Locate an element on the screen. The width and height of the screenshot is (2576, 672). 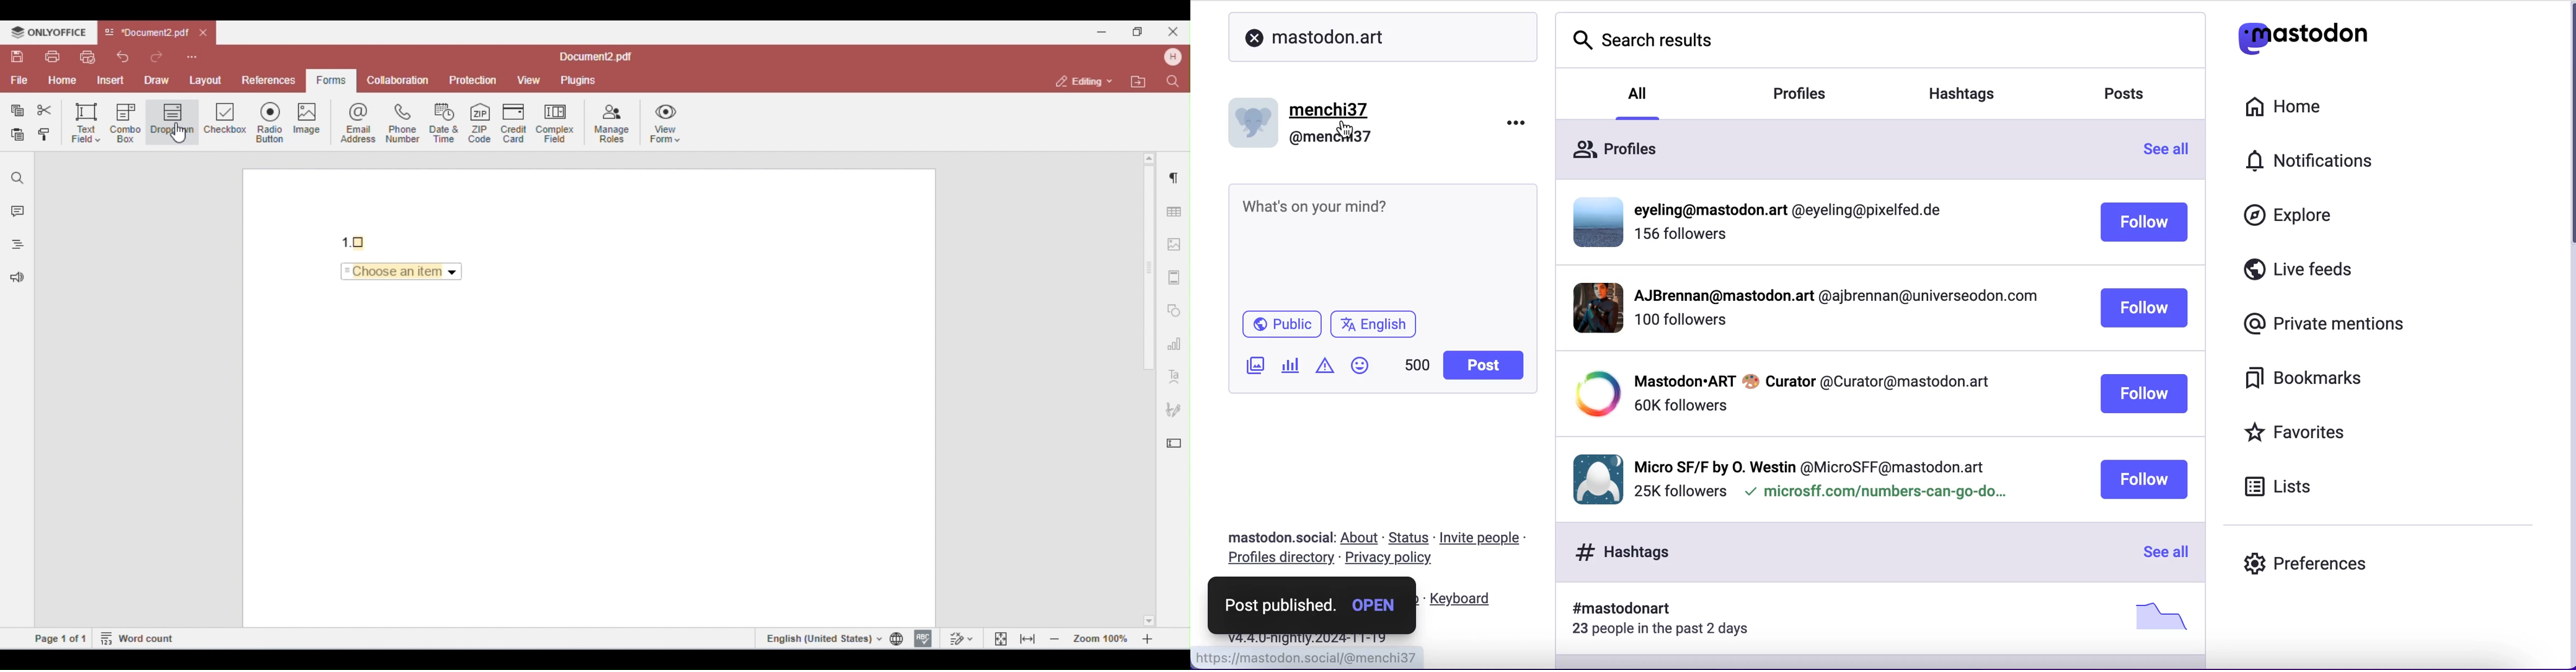
add poll is located at coordinates (1291, 367).